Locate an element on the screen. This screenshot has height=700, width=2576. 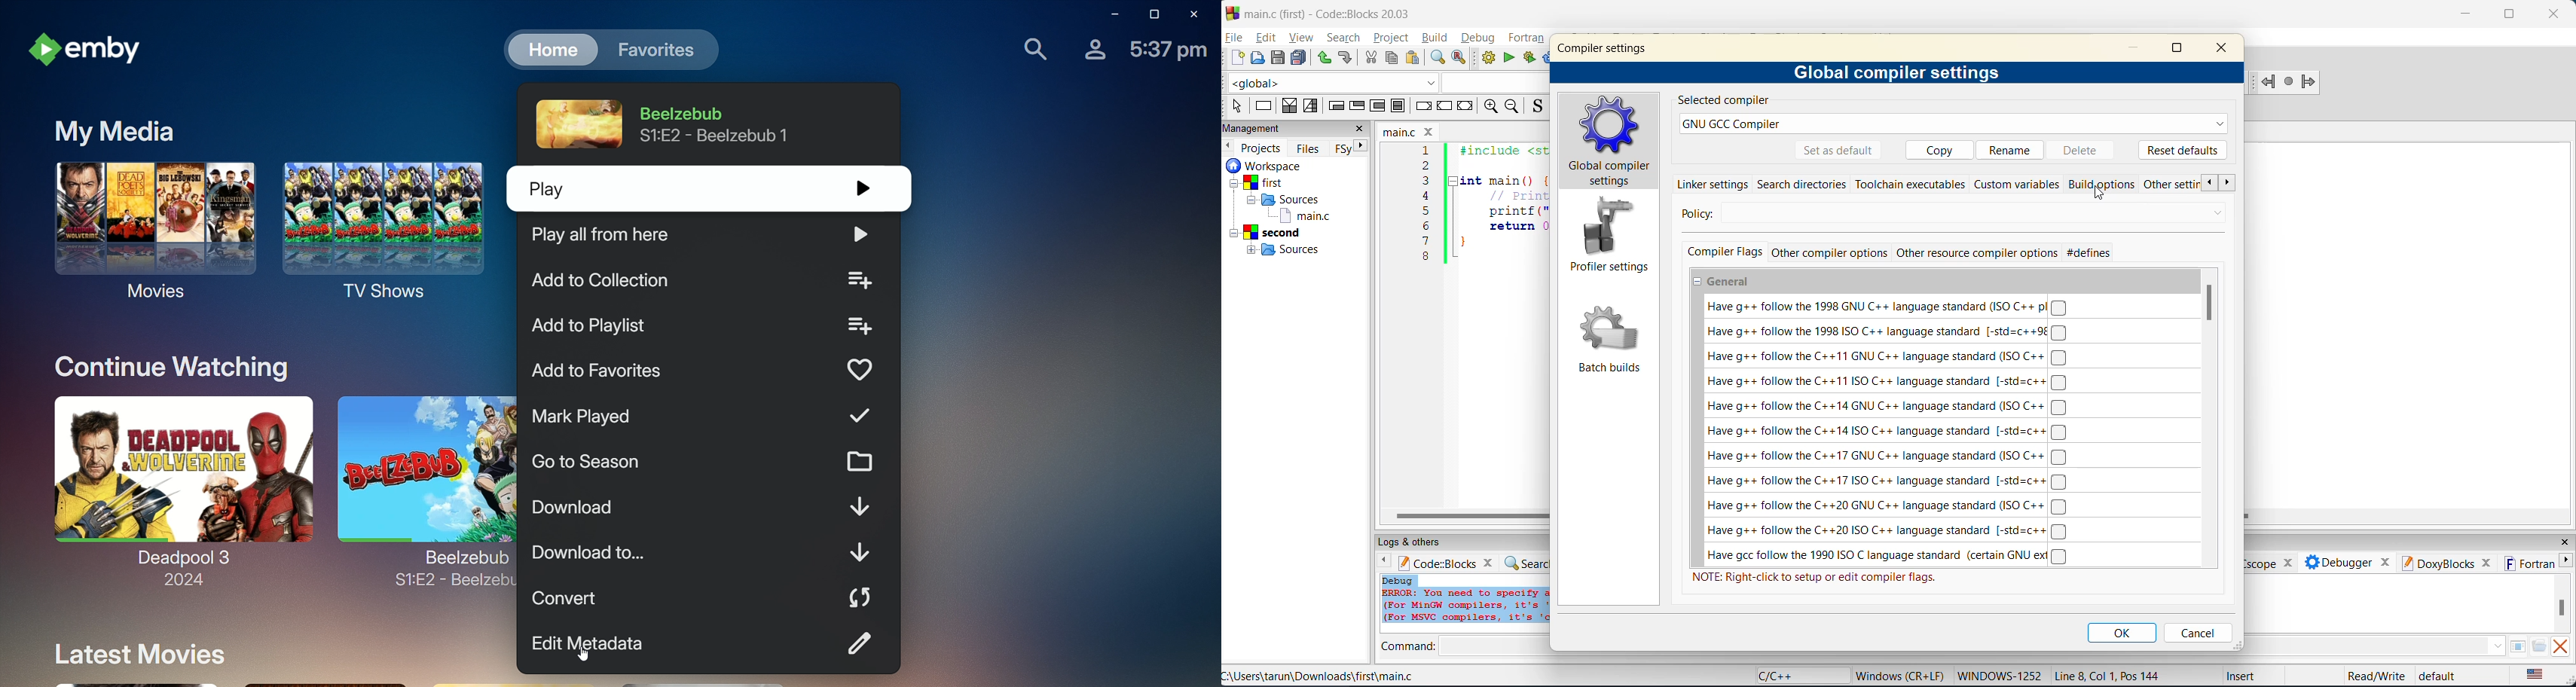
run is located at coordinates (1508, 57).